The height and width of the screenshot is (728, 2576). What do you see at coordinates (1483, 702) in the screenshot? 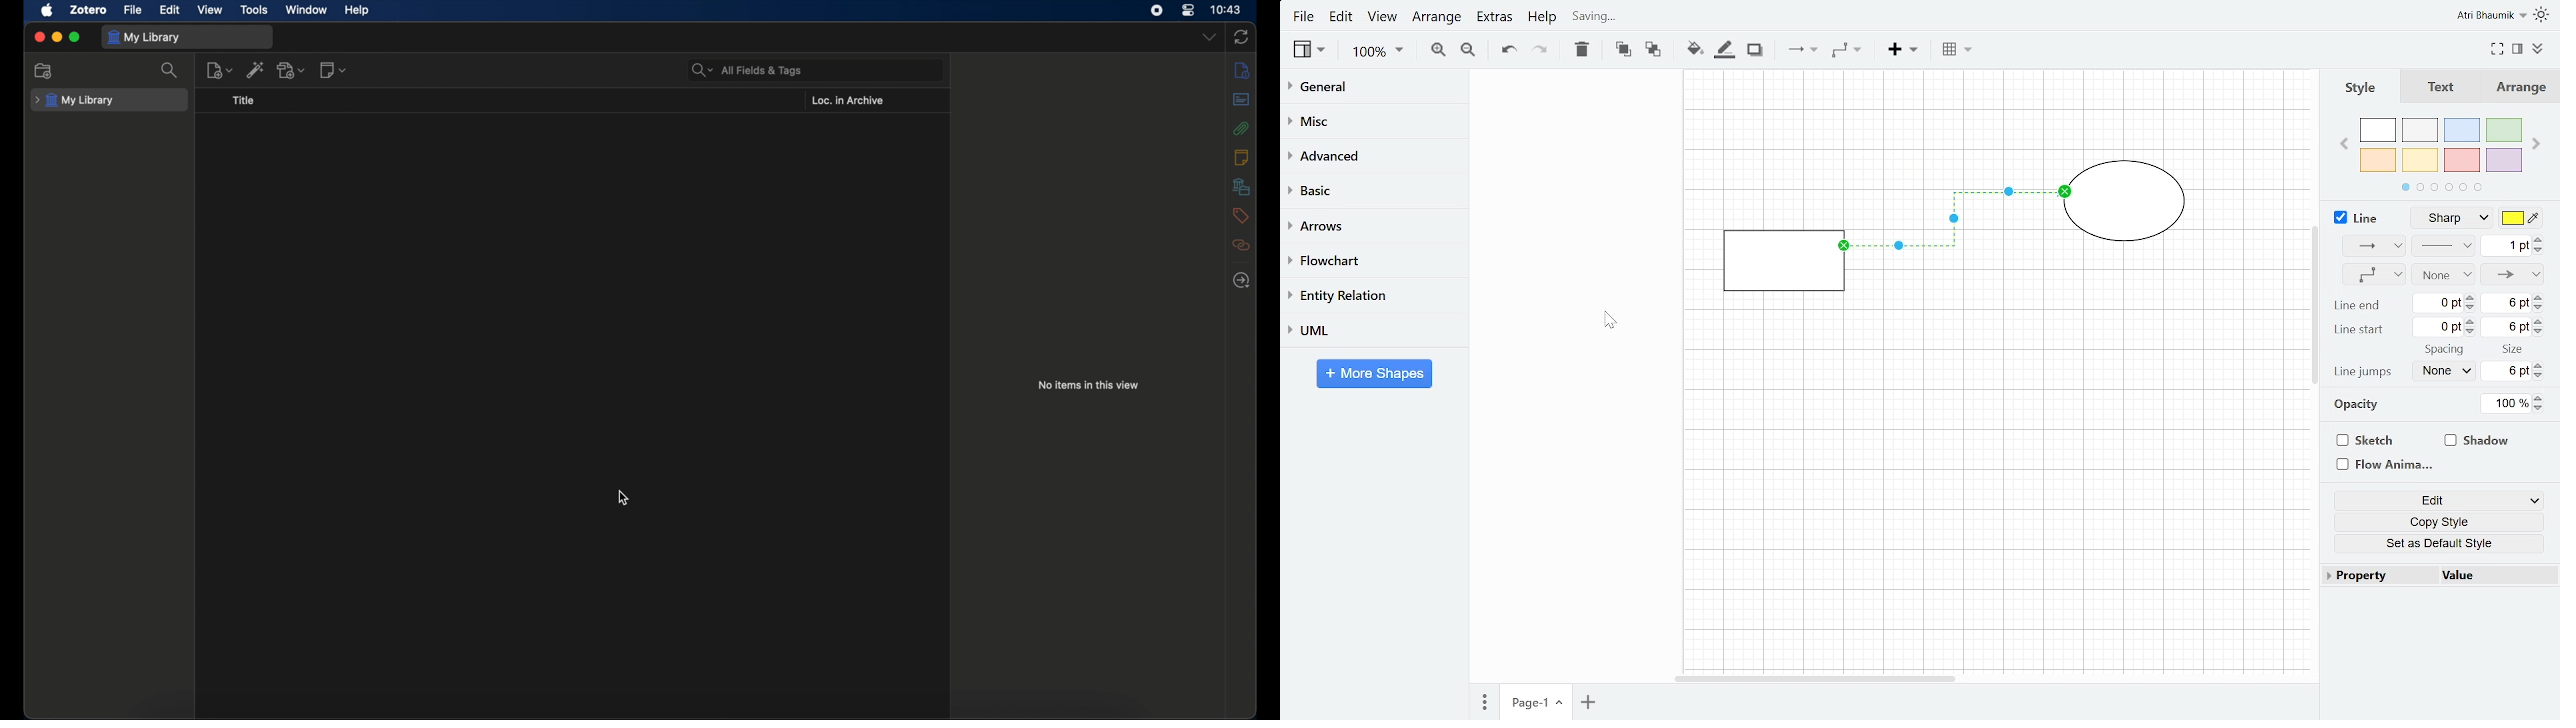
I see `Pages` at bounding box center [1483, 702].